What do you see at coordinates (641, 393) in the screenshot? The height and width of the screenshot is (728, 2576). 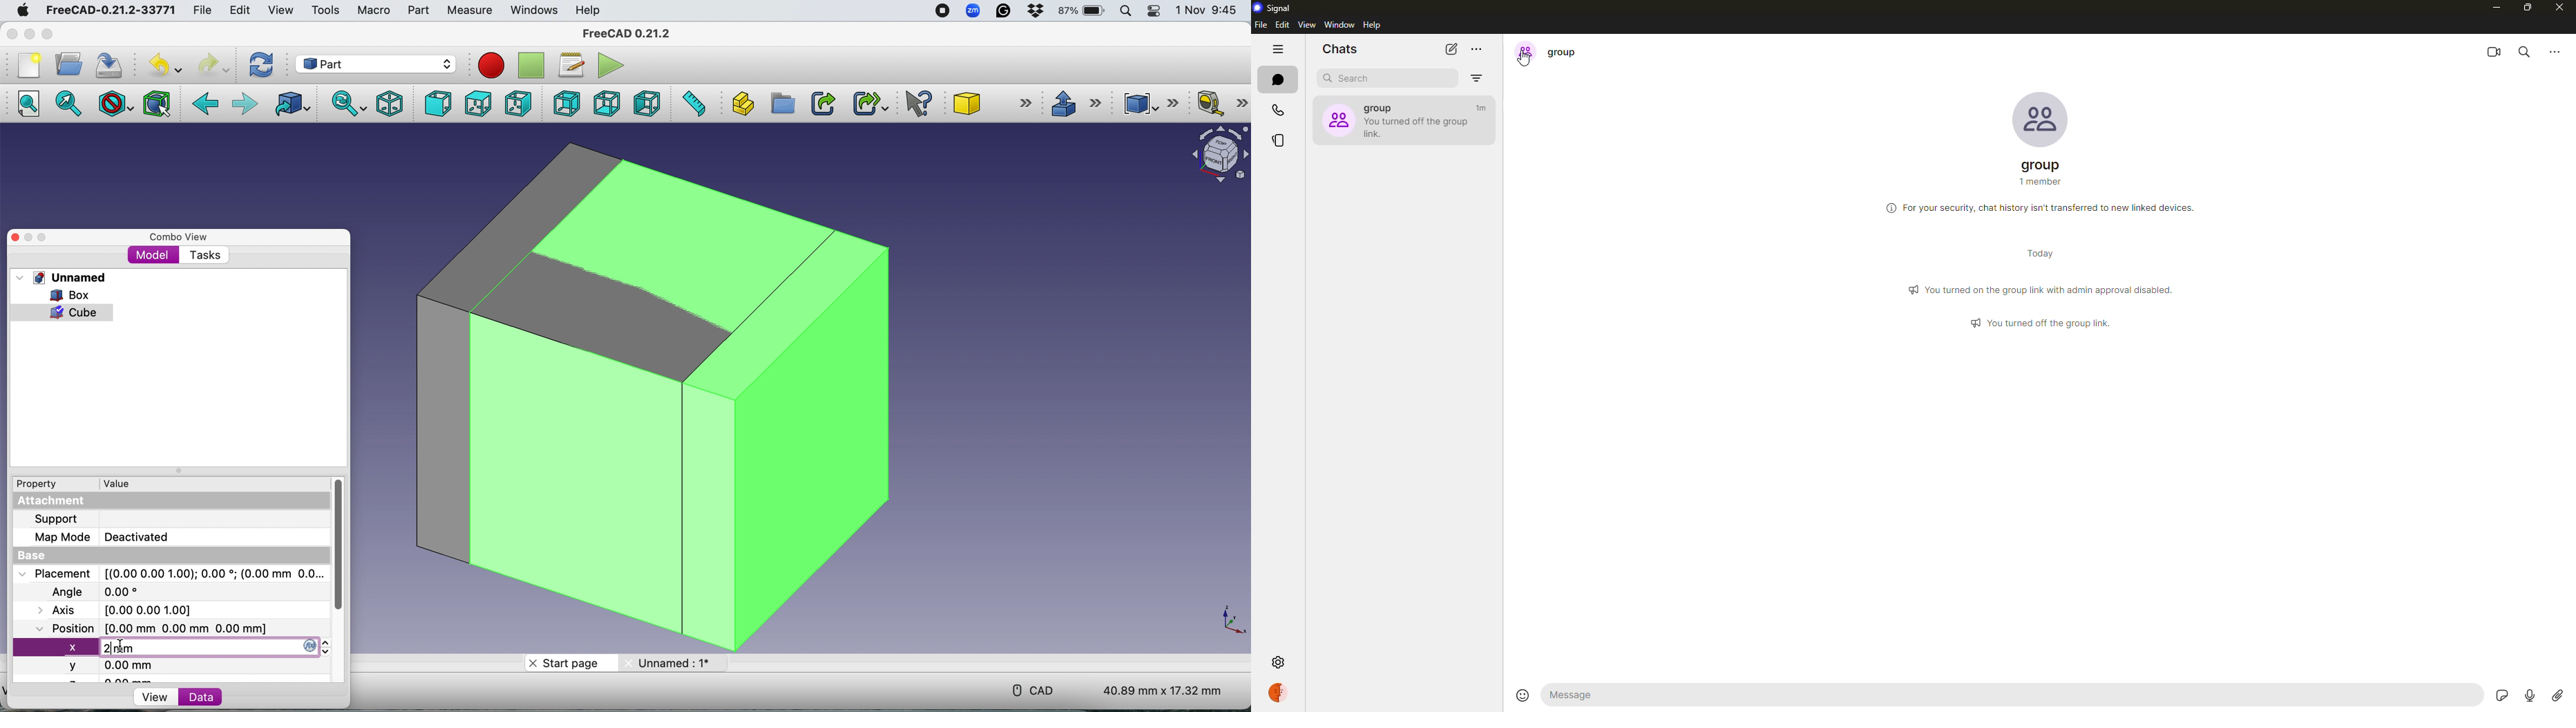 I see `Box` at bounding box center [641, 393].